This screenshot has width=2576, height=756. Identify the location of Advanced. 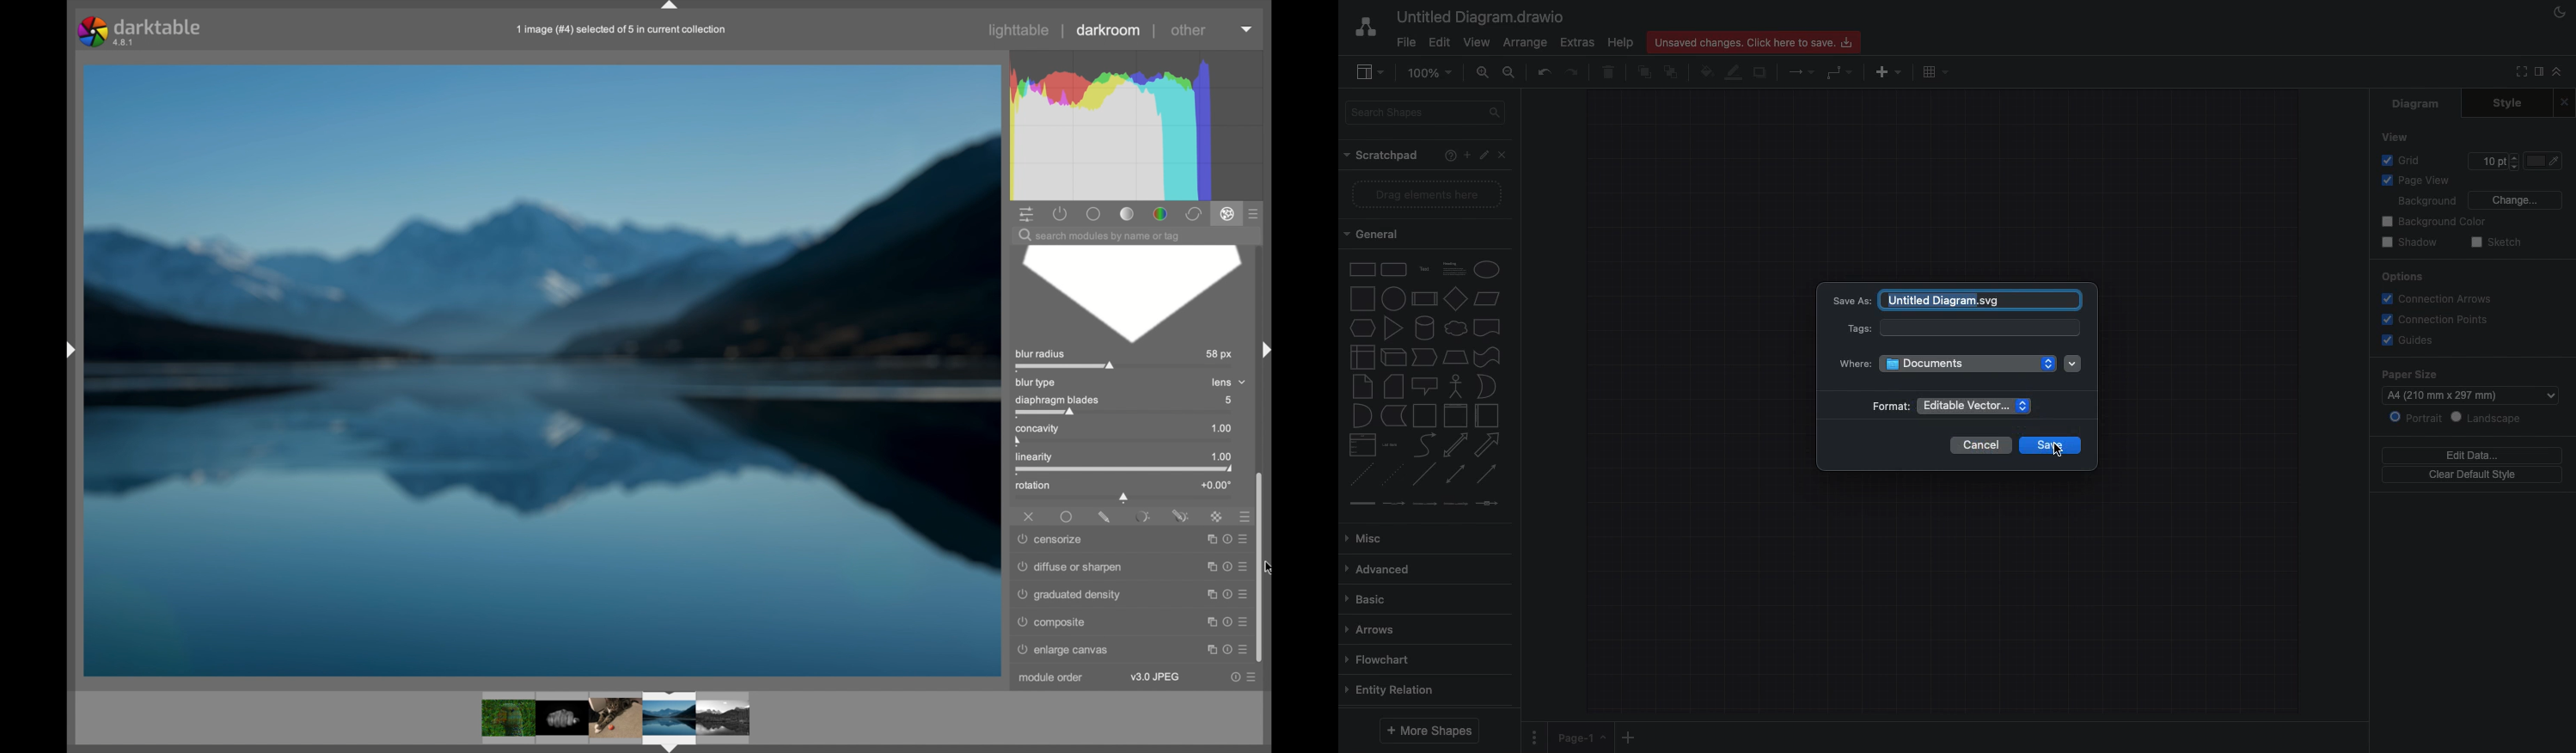
(1380, 571).